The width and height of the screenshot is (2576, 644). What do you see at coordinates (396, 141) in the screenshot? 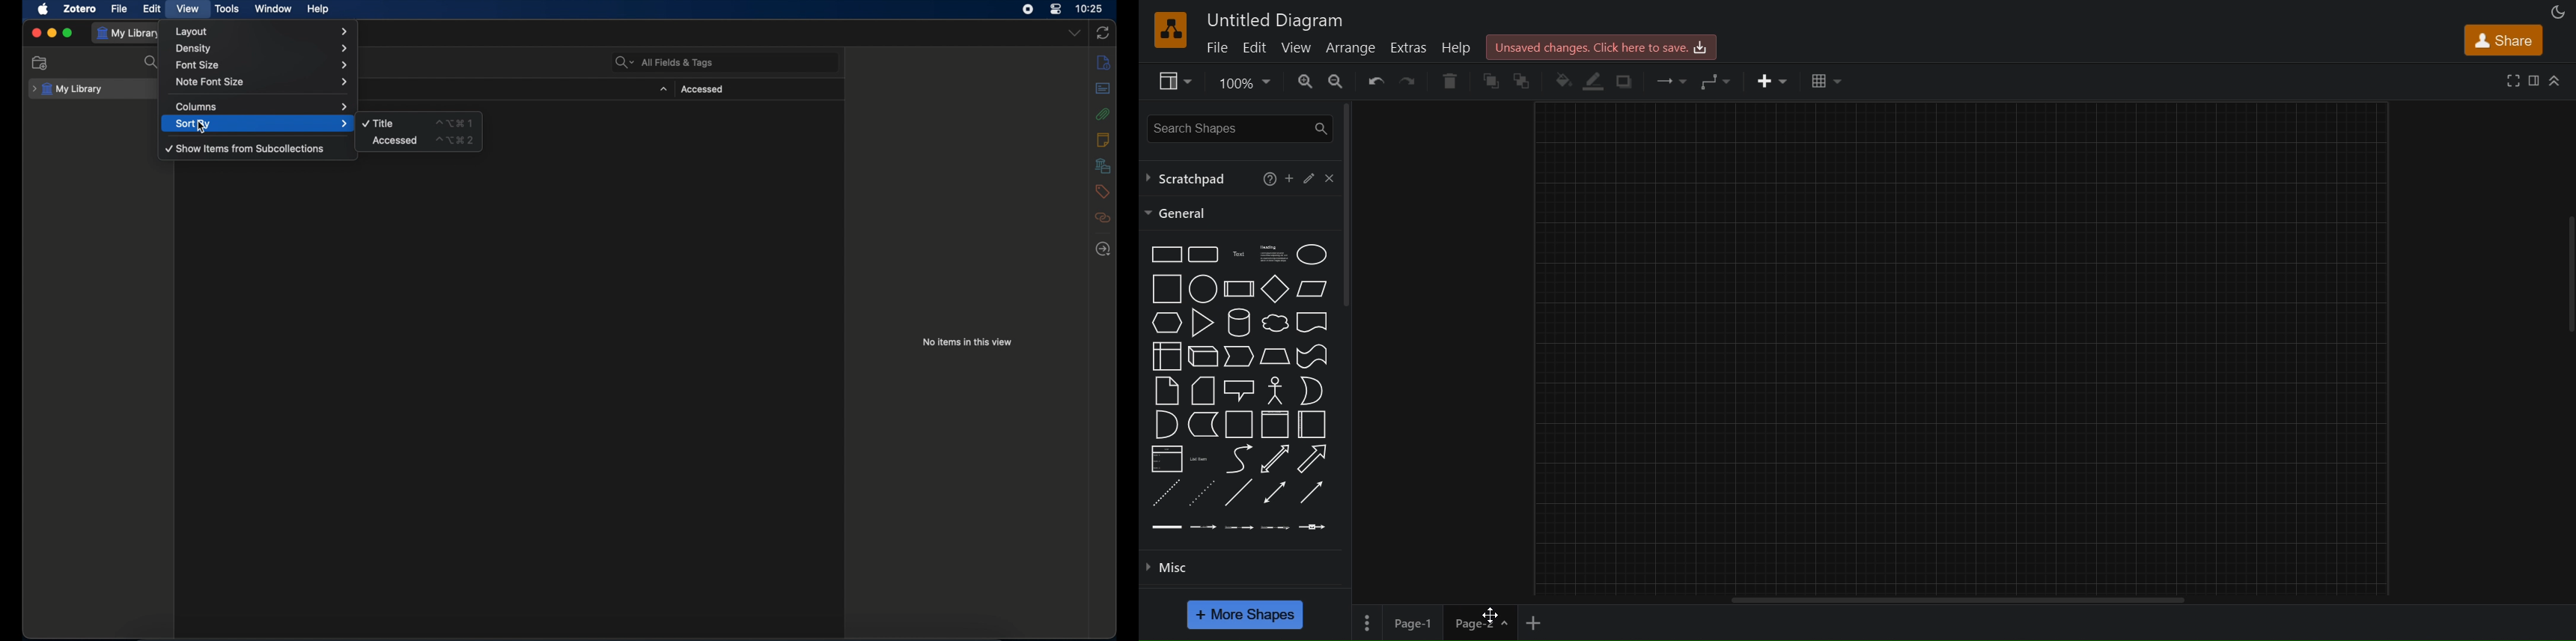
I see `accessed` at bounding box center [396, 141].